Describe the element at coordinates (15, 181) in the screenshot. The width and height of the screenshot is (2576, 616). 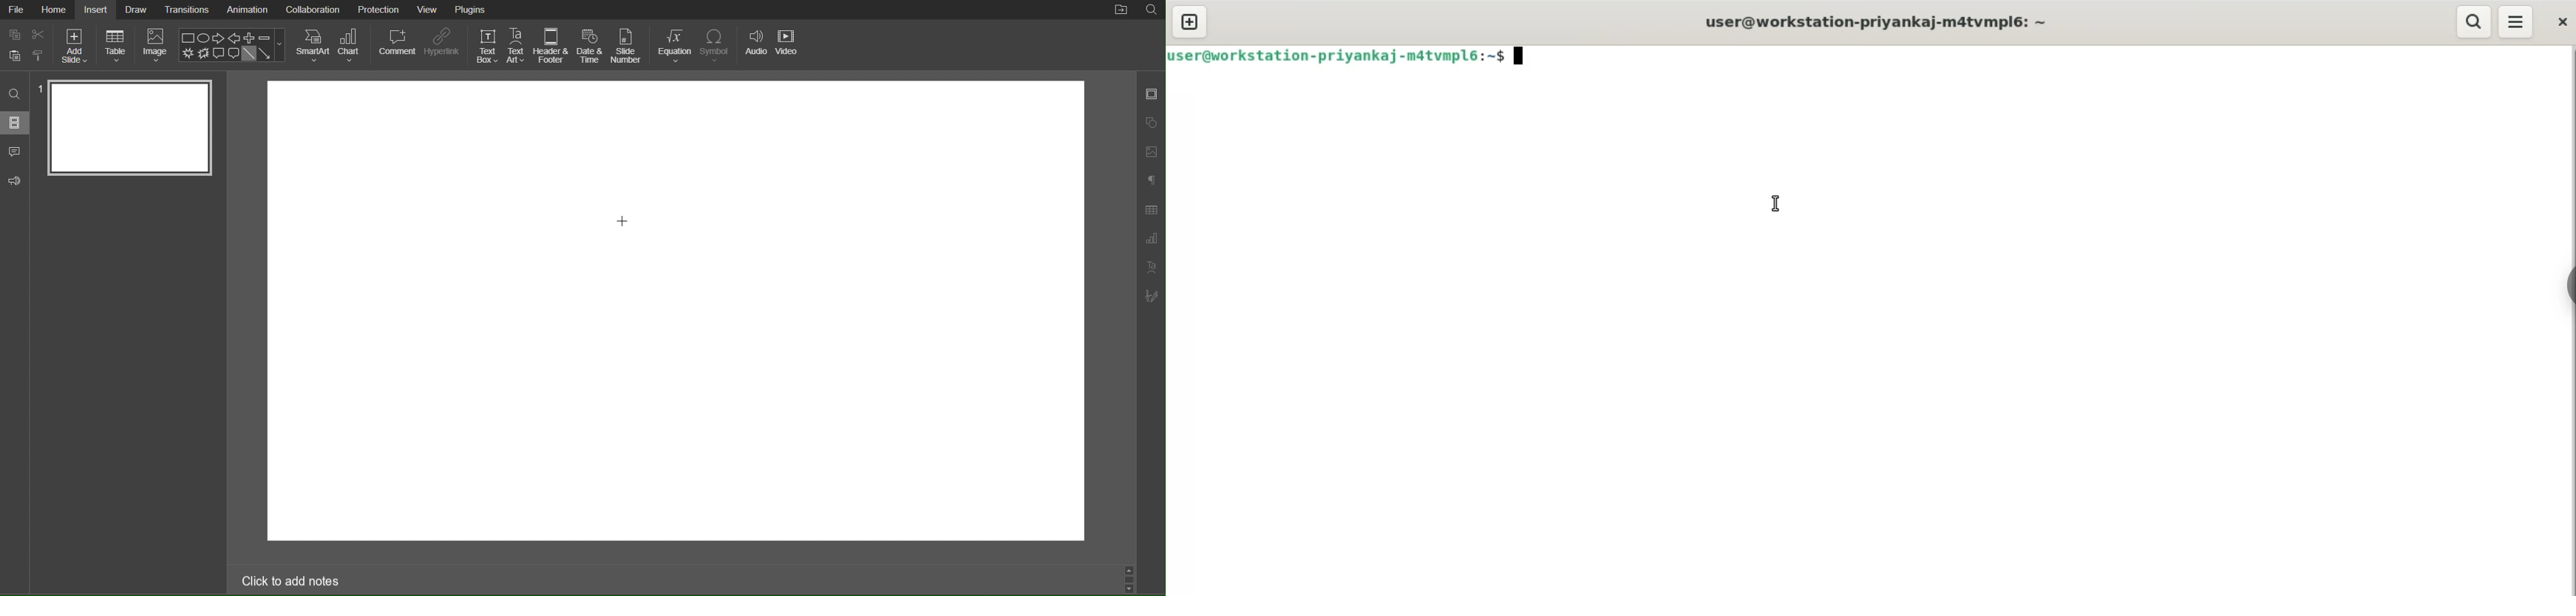
I see `Feedback and Support` at that location.